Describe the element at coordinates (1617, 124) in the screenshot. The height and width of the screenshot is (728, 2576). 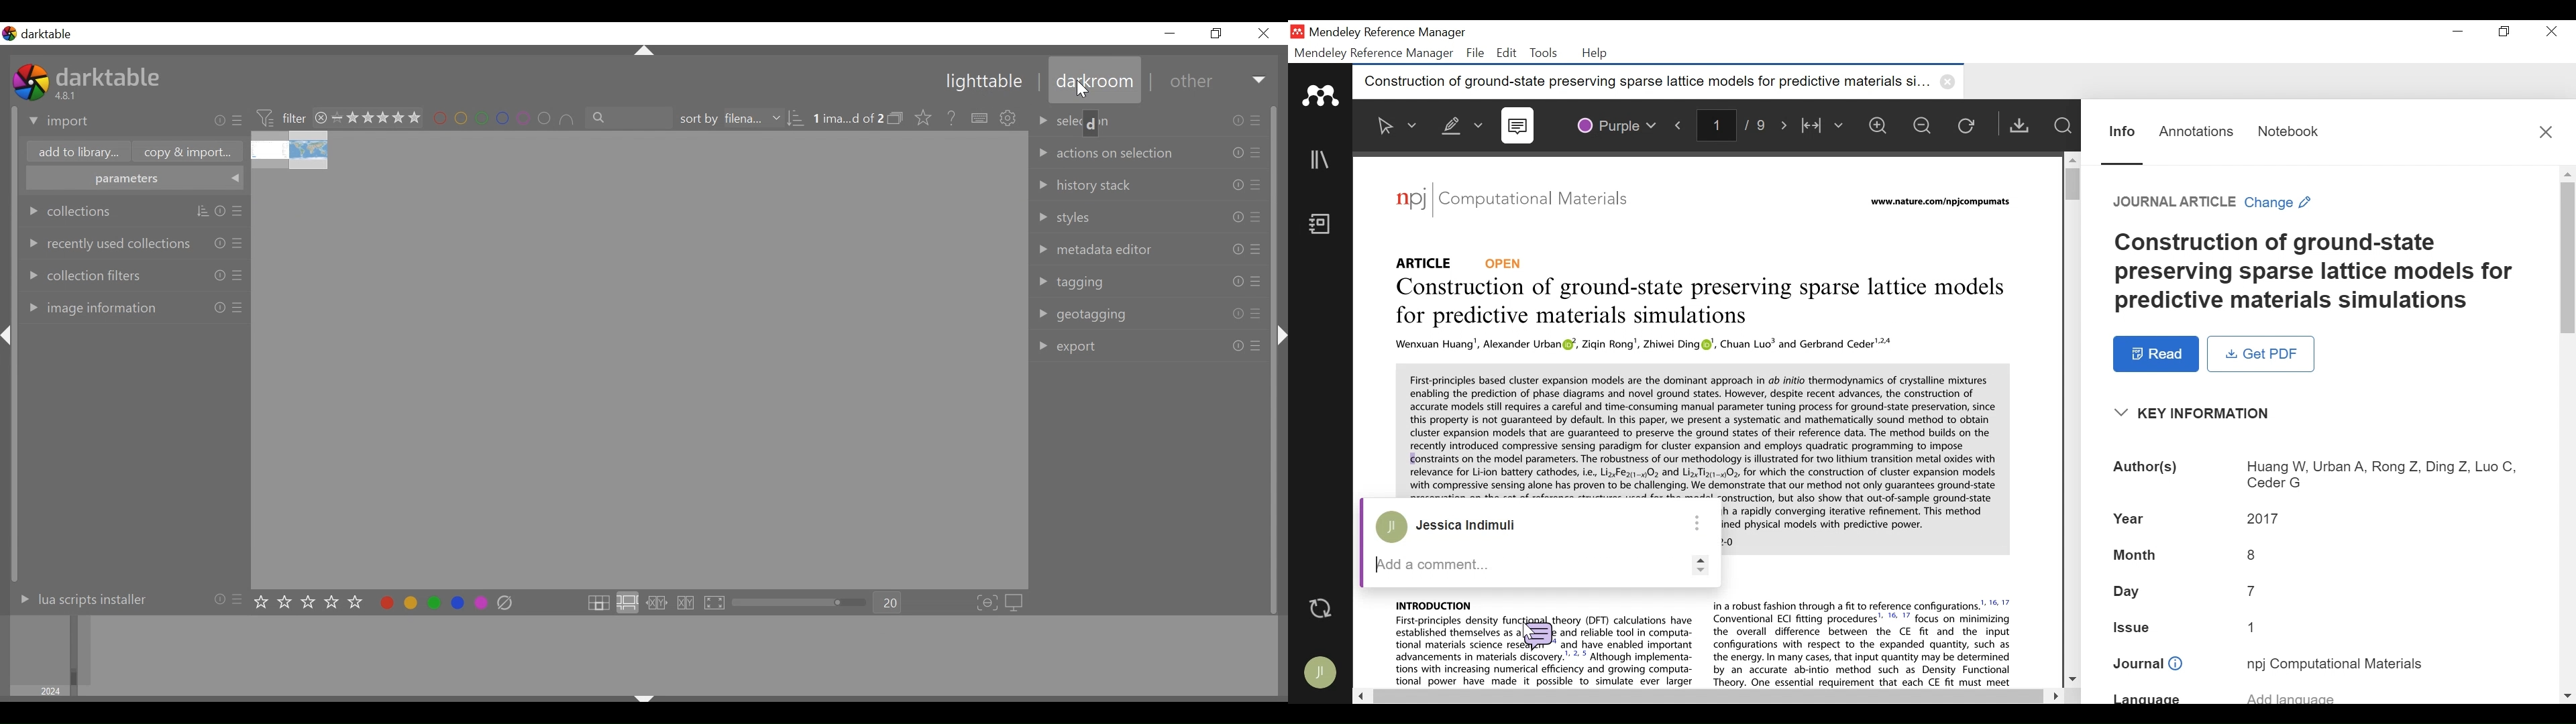
I see `Color` at that location.